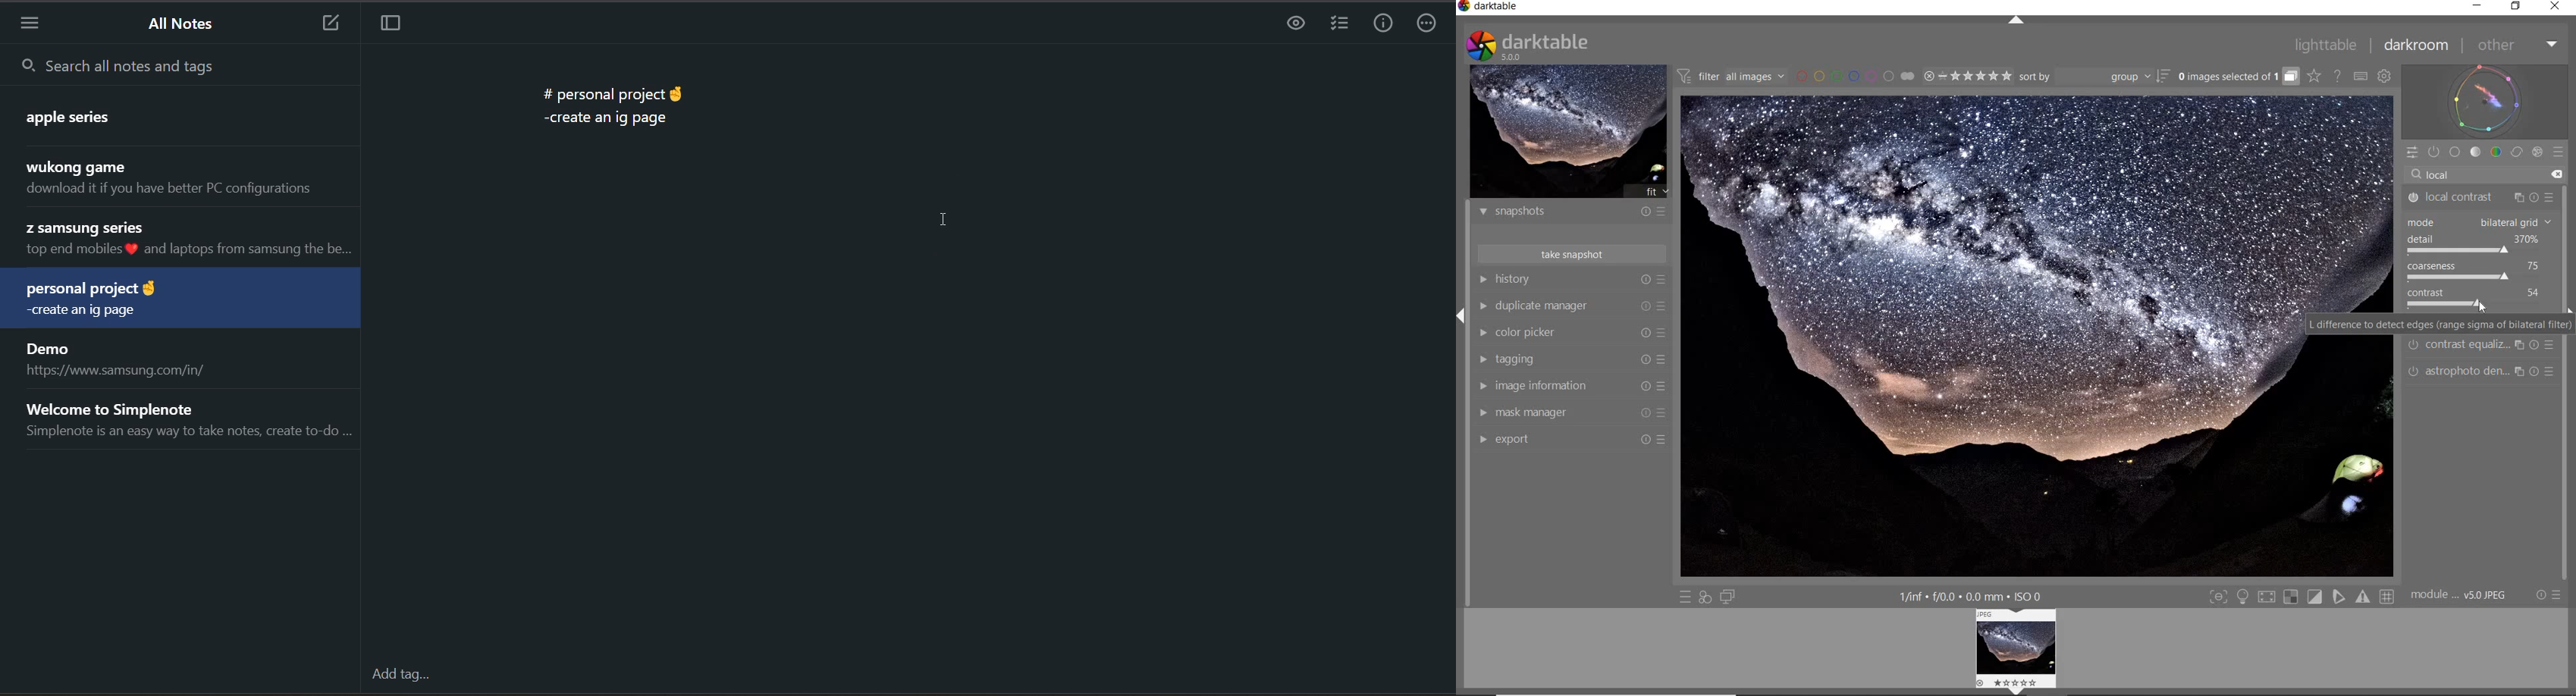  I want to click on Presets and preferences, so click(1663, 412).